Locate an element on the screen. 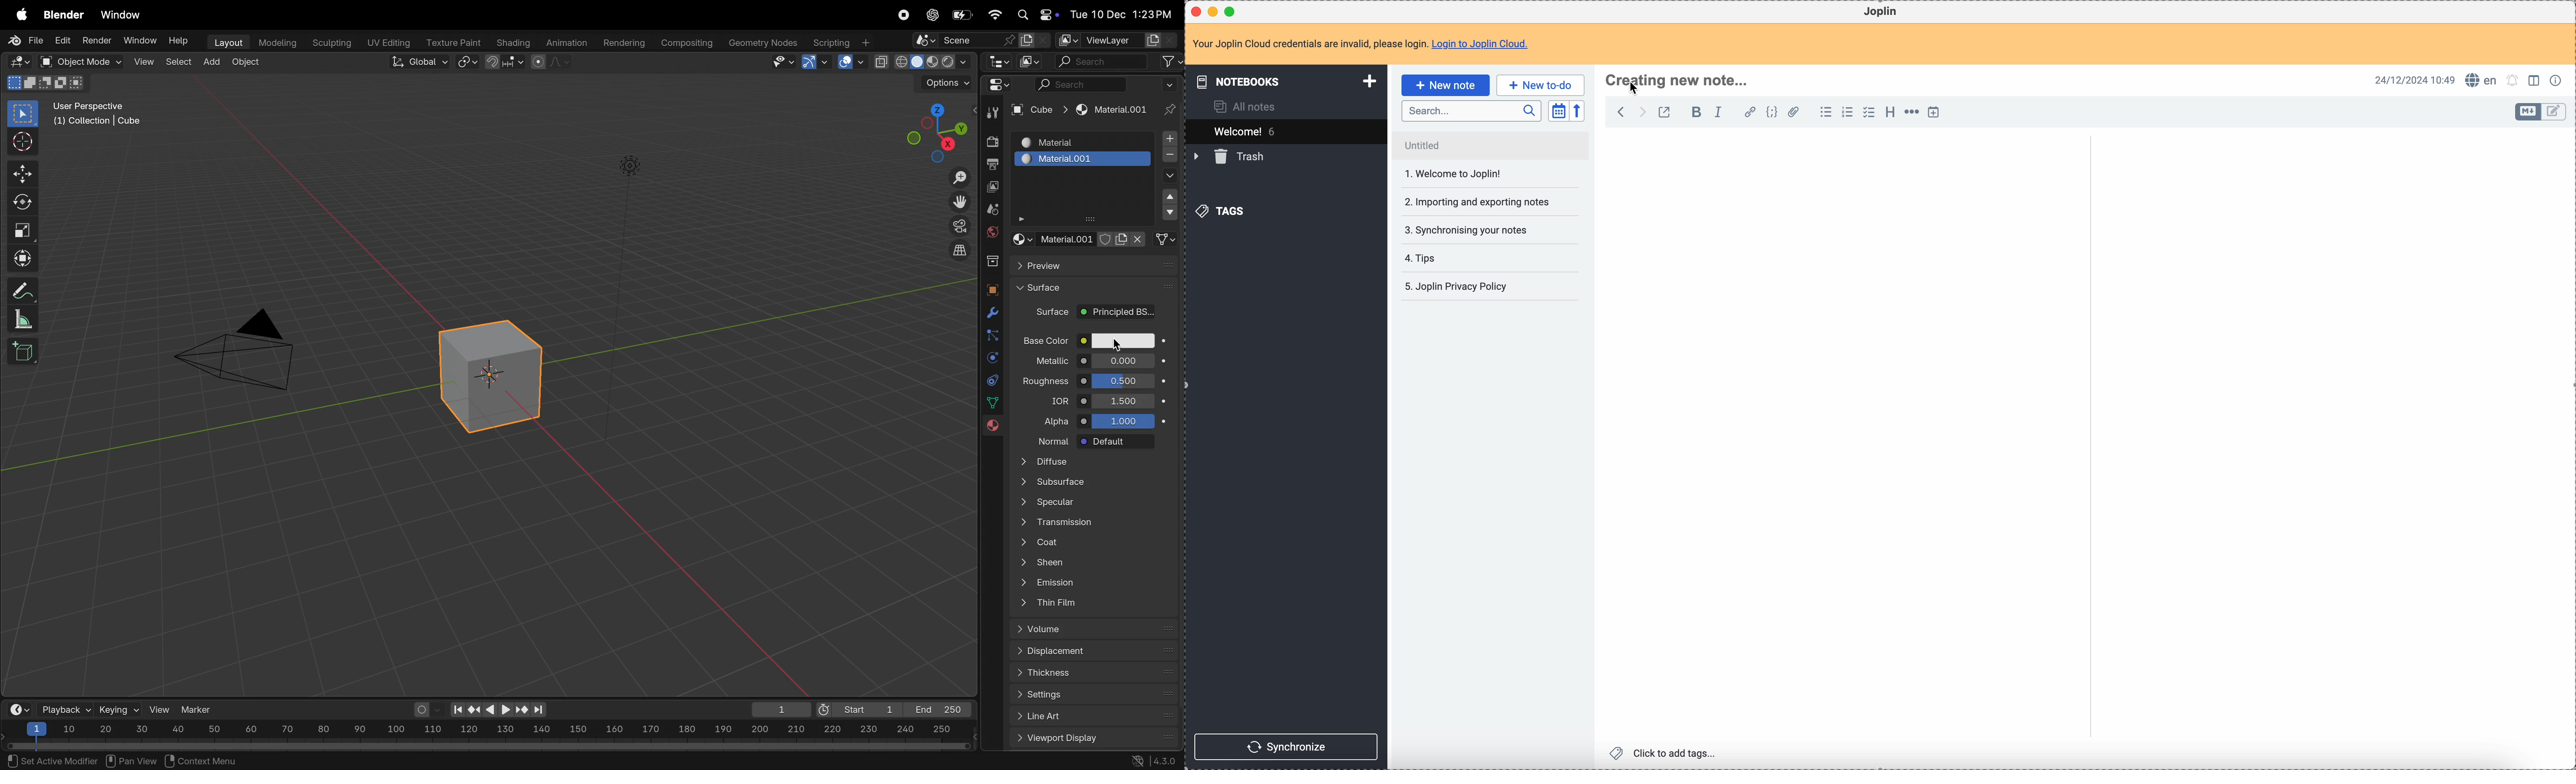 The height and width of the screenshot is (784, 2576). all notes is located at coordinates (1246, 106).